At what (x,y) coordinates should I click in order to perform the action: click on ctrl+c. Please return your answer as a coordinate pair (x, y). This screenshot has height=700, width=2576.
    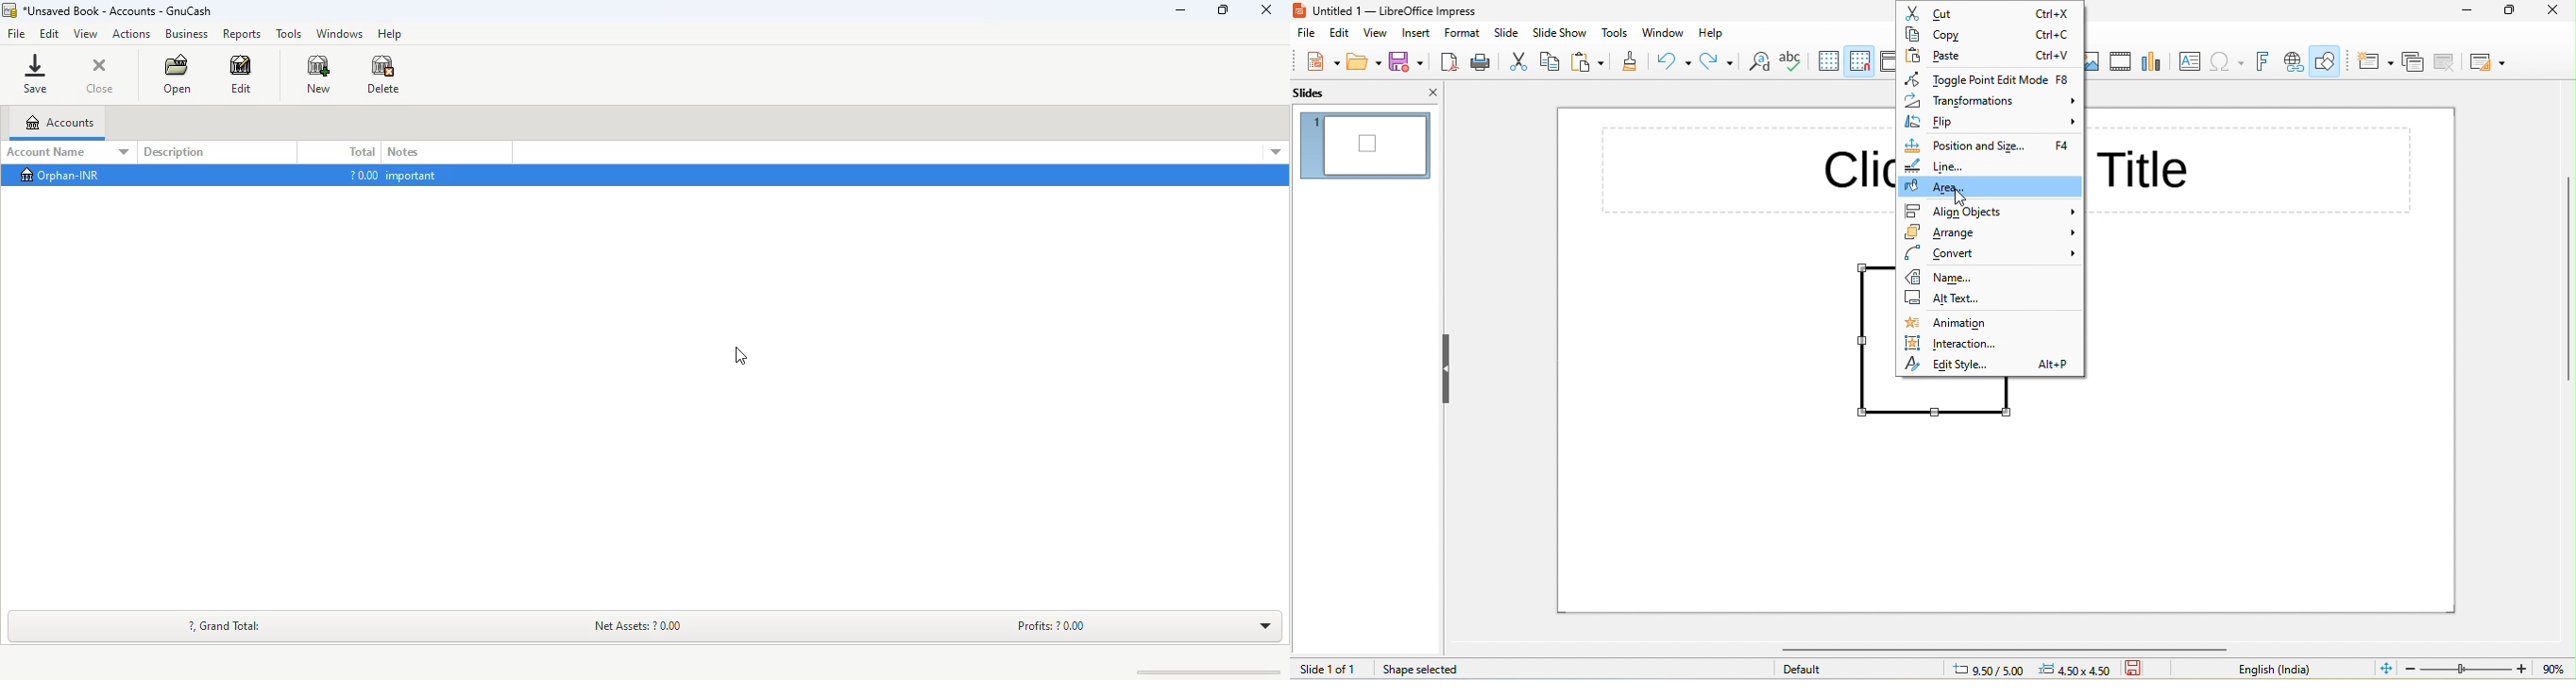
    Looking at the image, I should click on (2055, 35).